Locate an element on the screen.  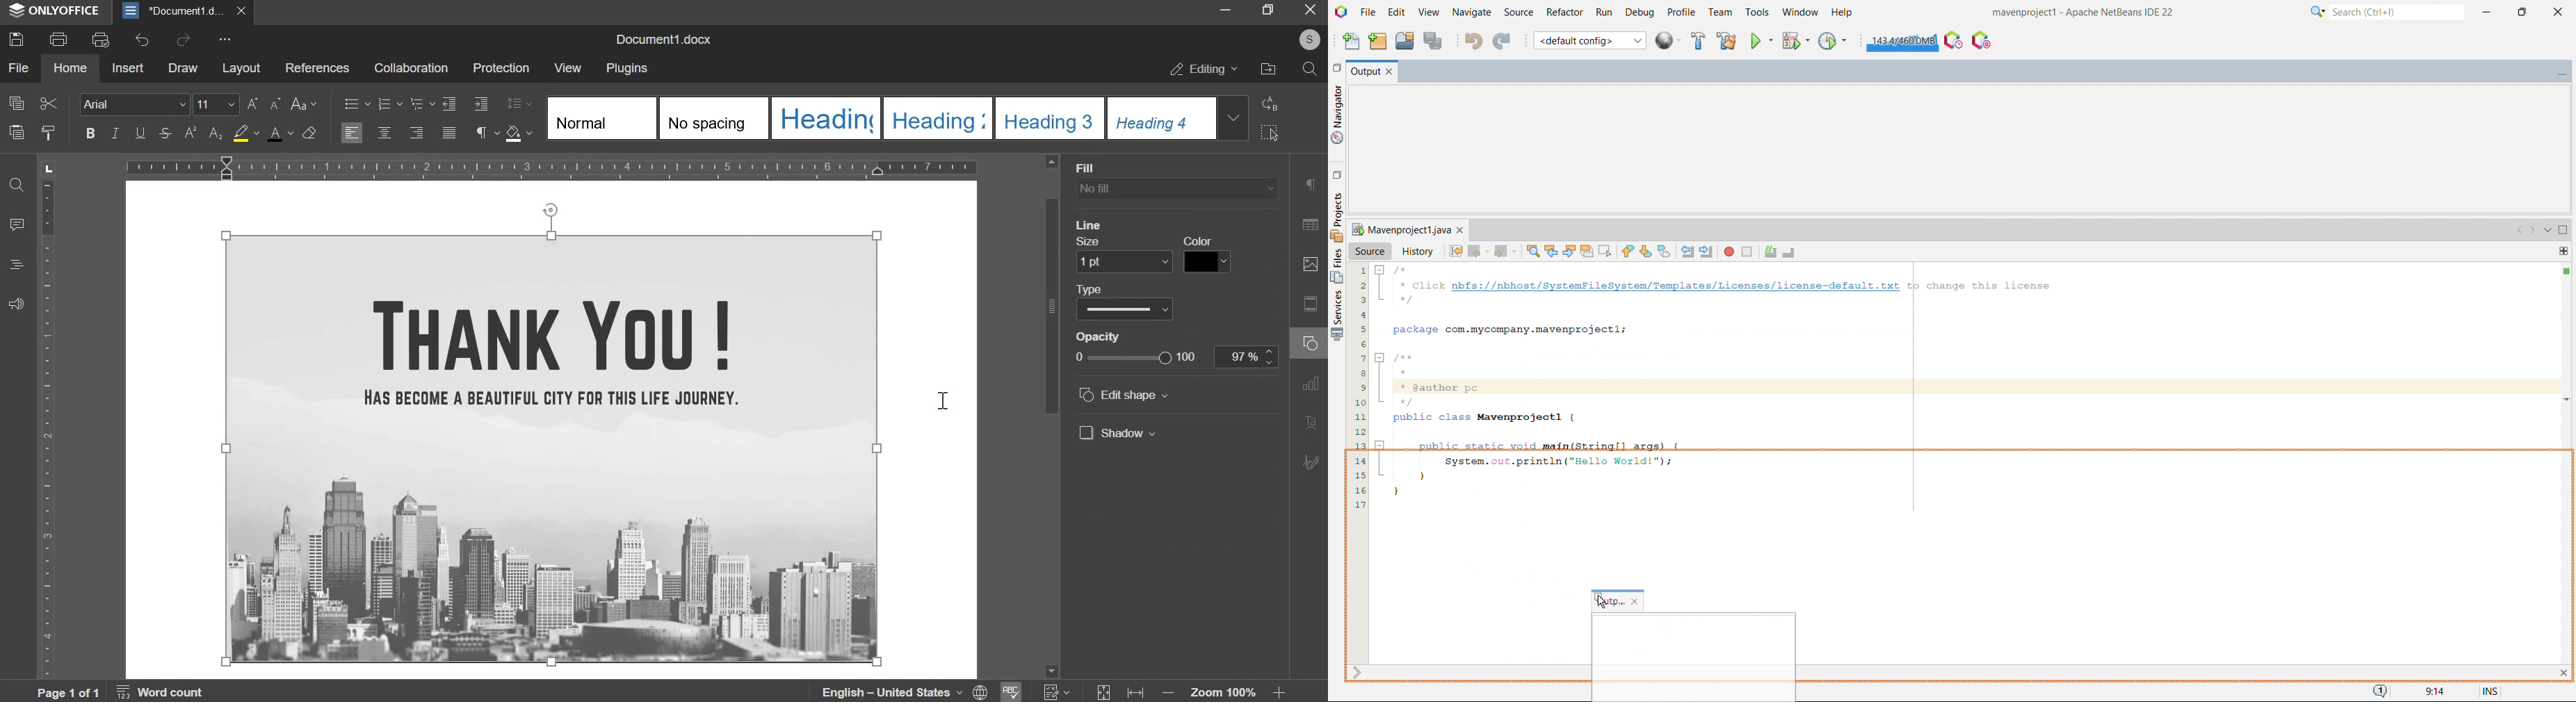
signature is located at coordinates (1313, 462).